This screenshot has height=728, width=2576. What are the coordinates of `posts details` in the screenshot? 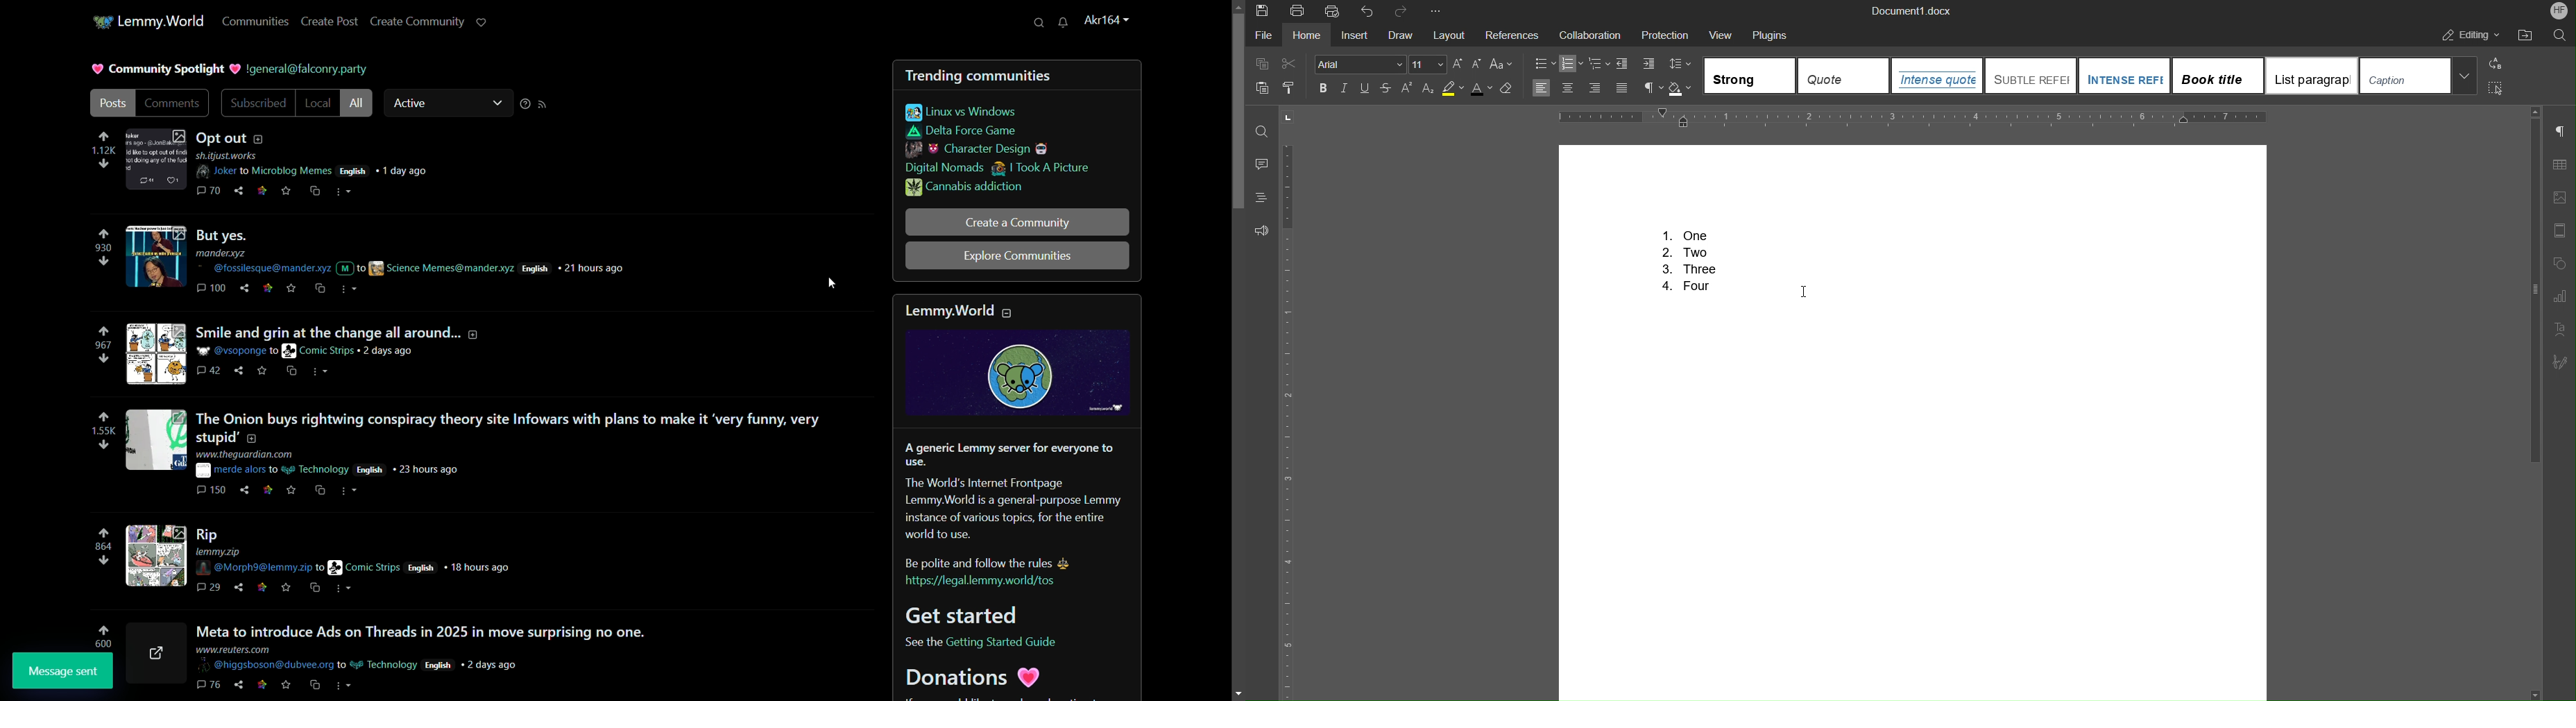 It's located at (356, 658).